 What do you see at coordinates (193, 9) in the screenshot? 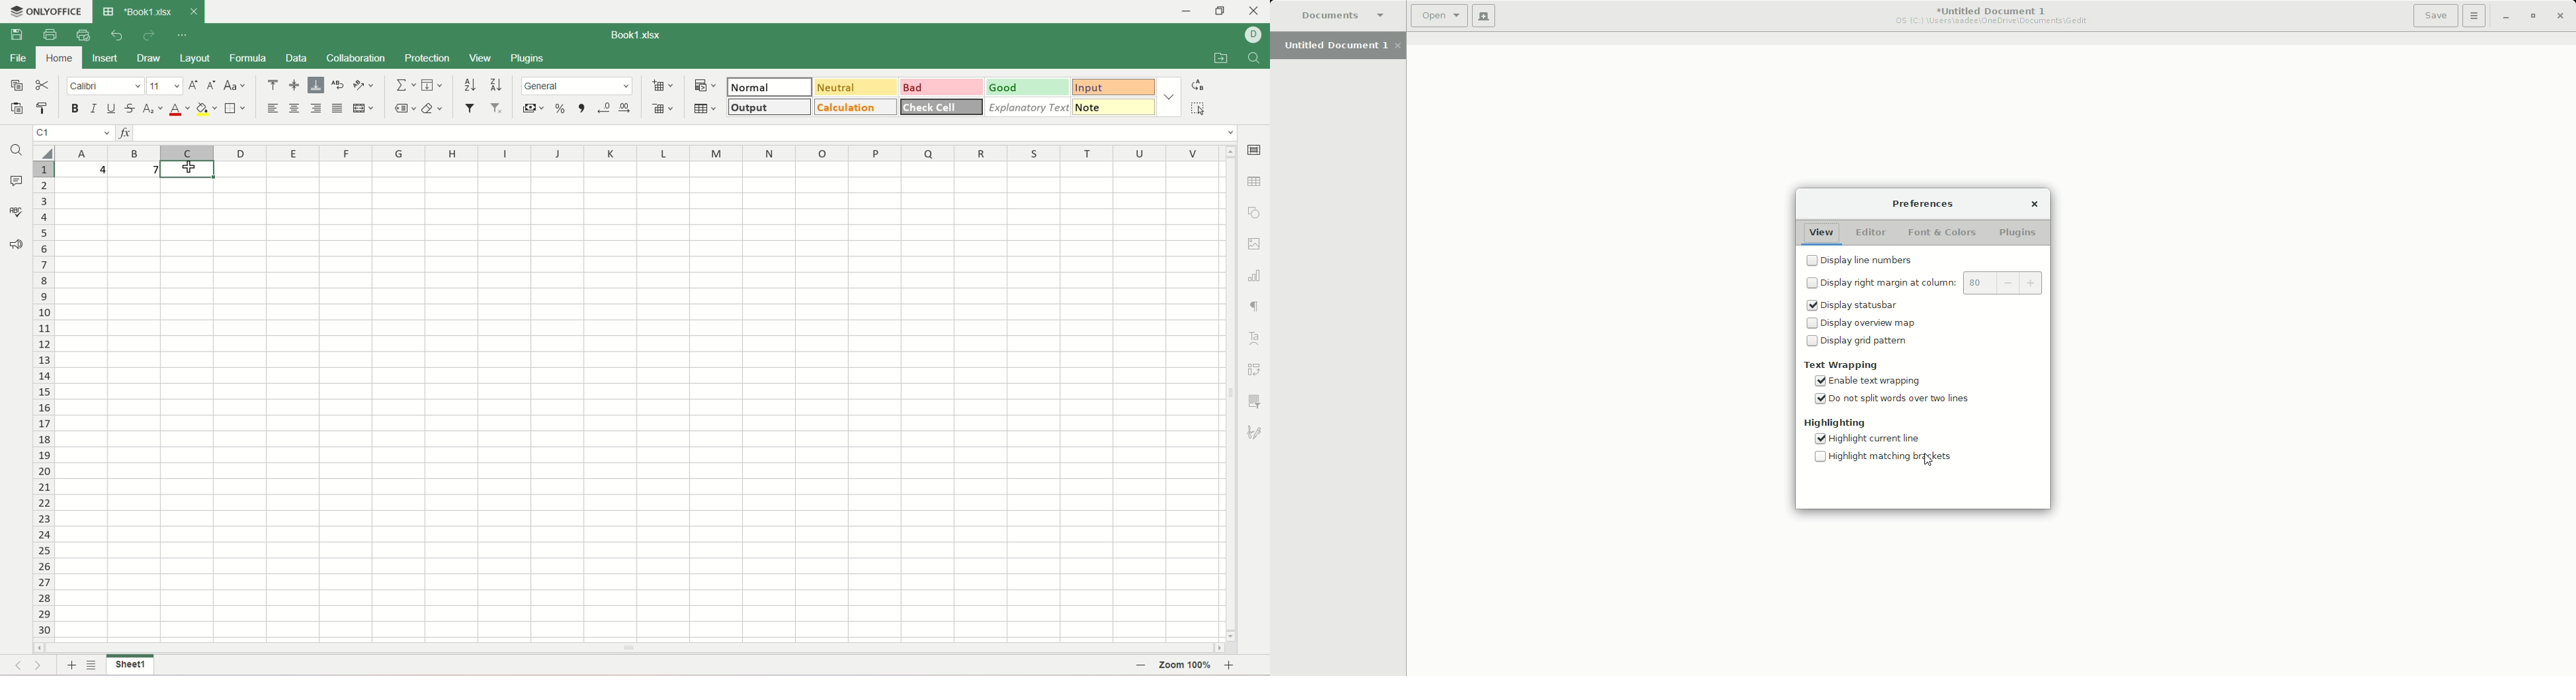
I see `close` at bounding box center [193, 9].